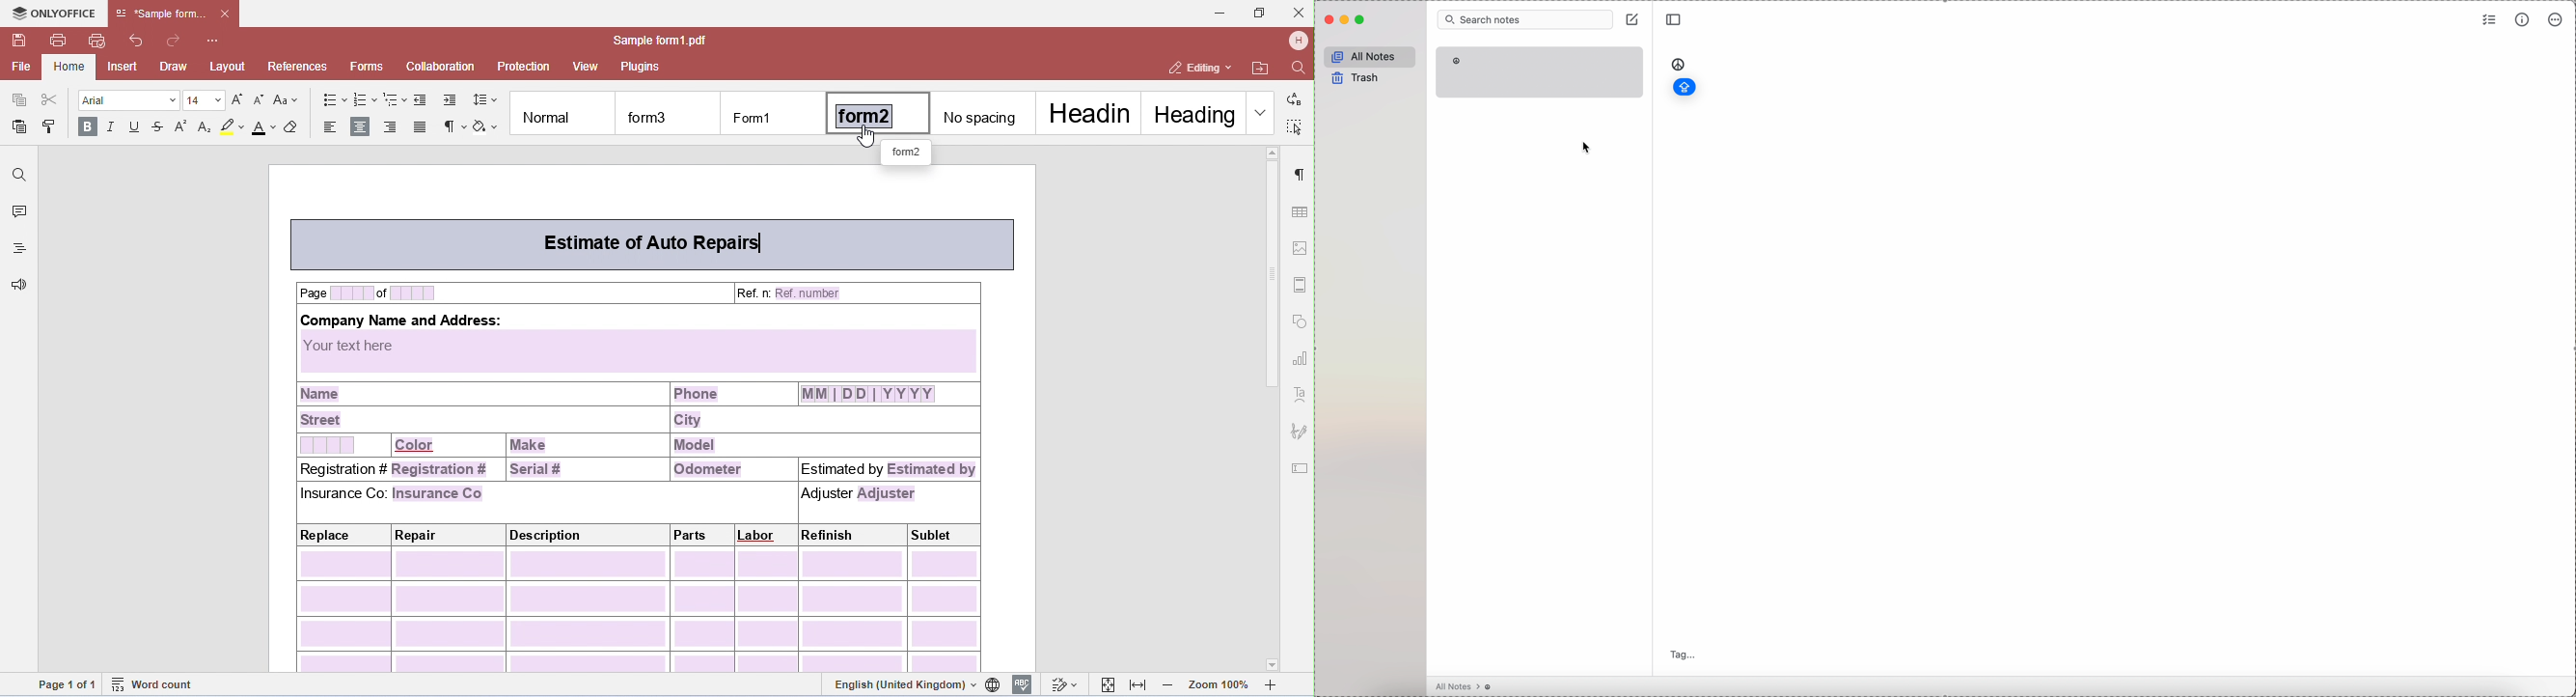  Describe the element at coordinates (1361, 20) in the screenshot. I see `maximize Simplenote` at that location.